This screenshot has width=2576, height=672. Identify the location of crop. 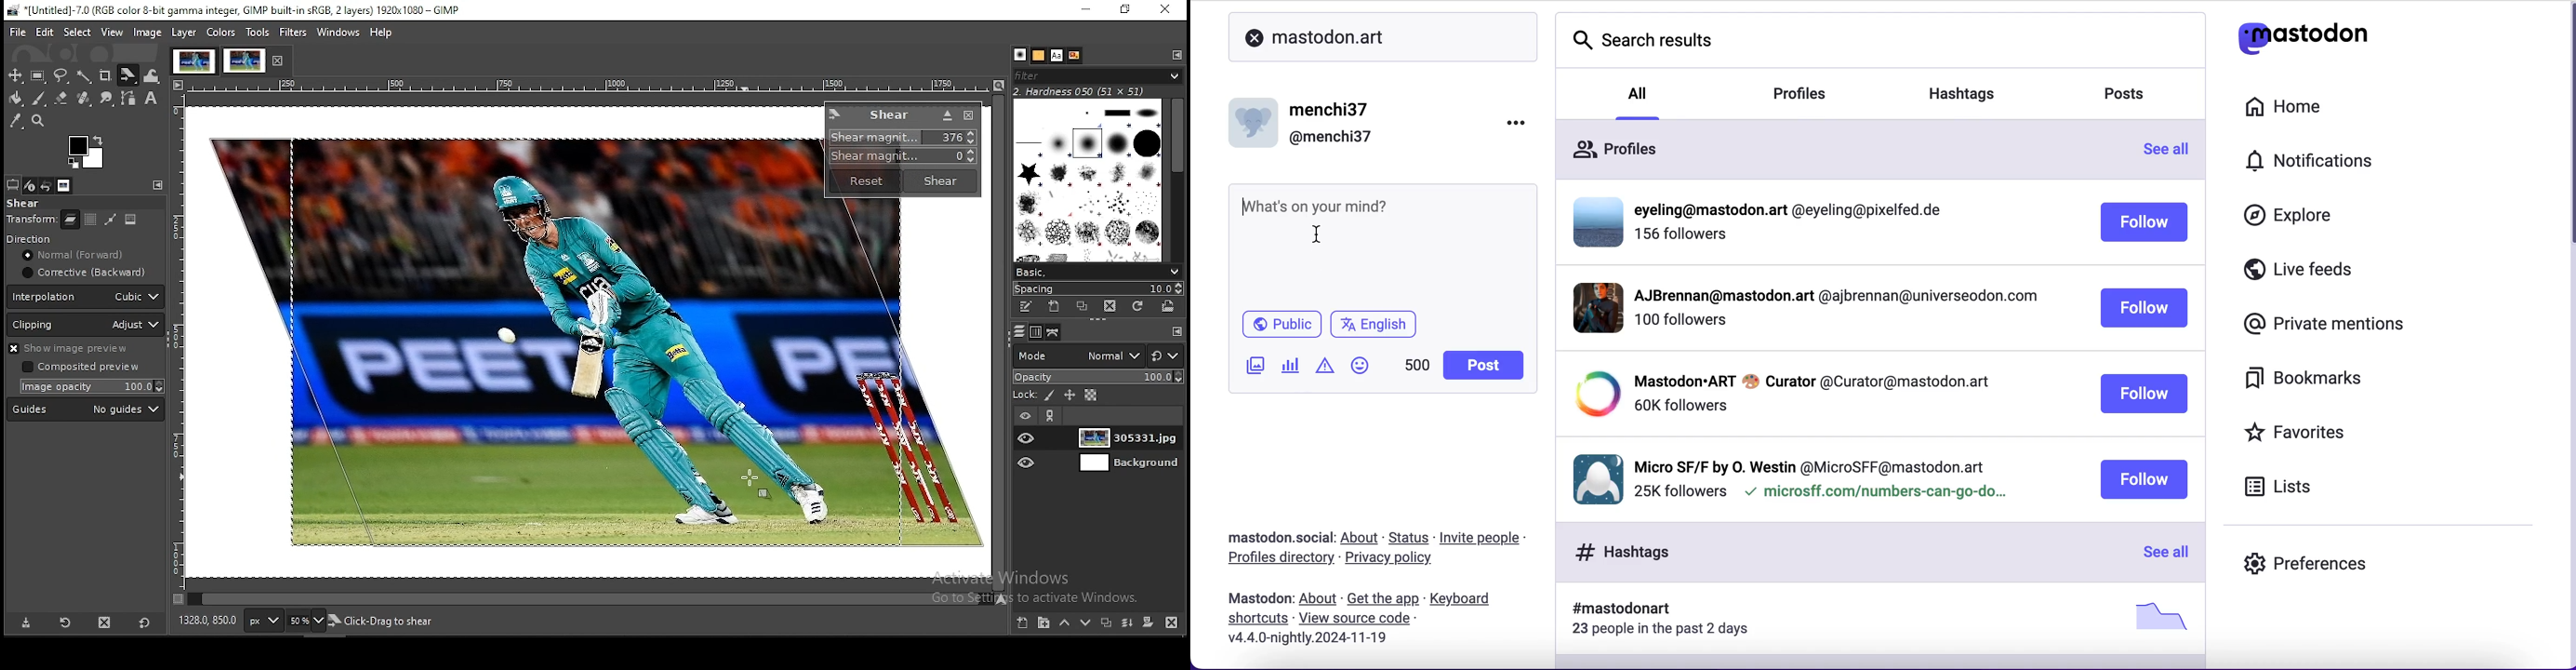
(106, 74).